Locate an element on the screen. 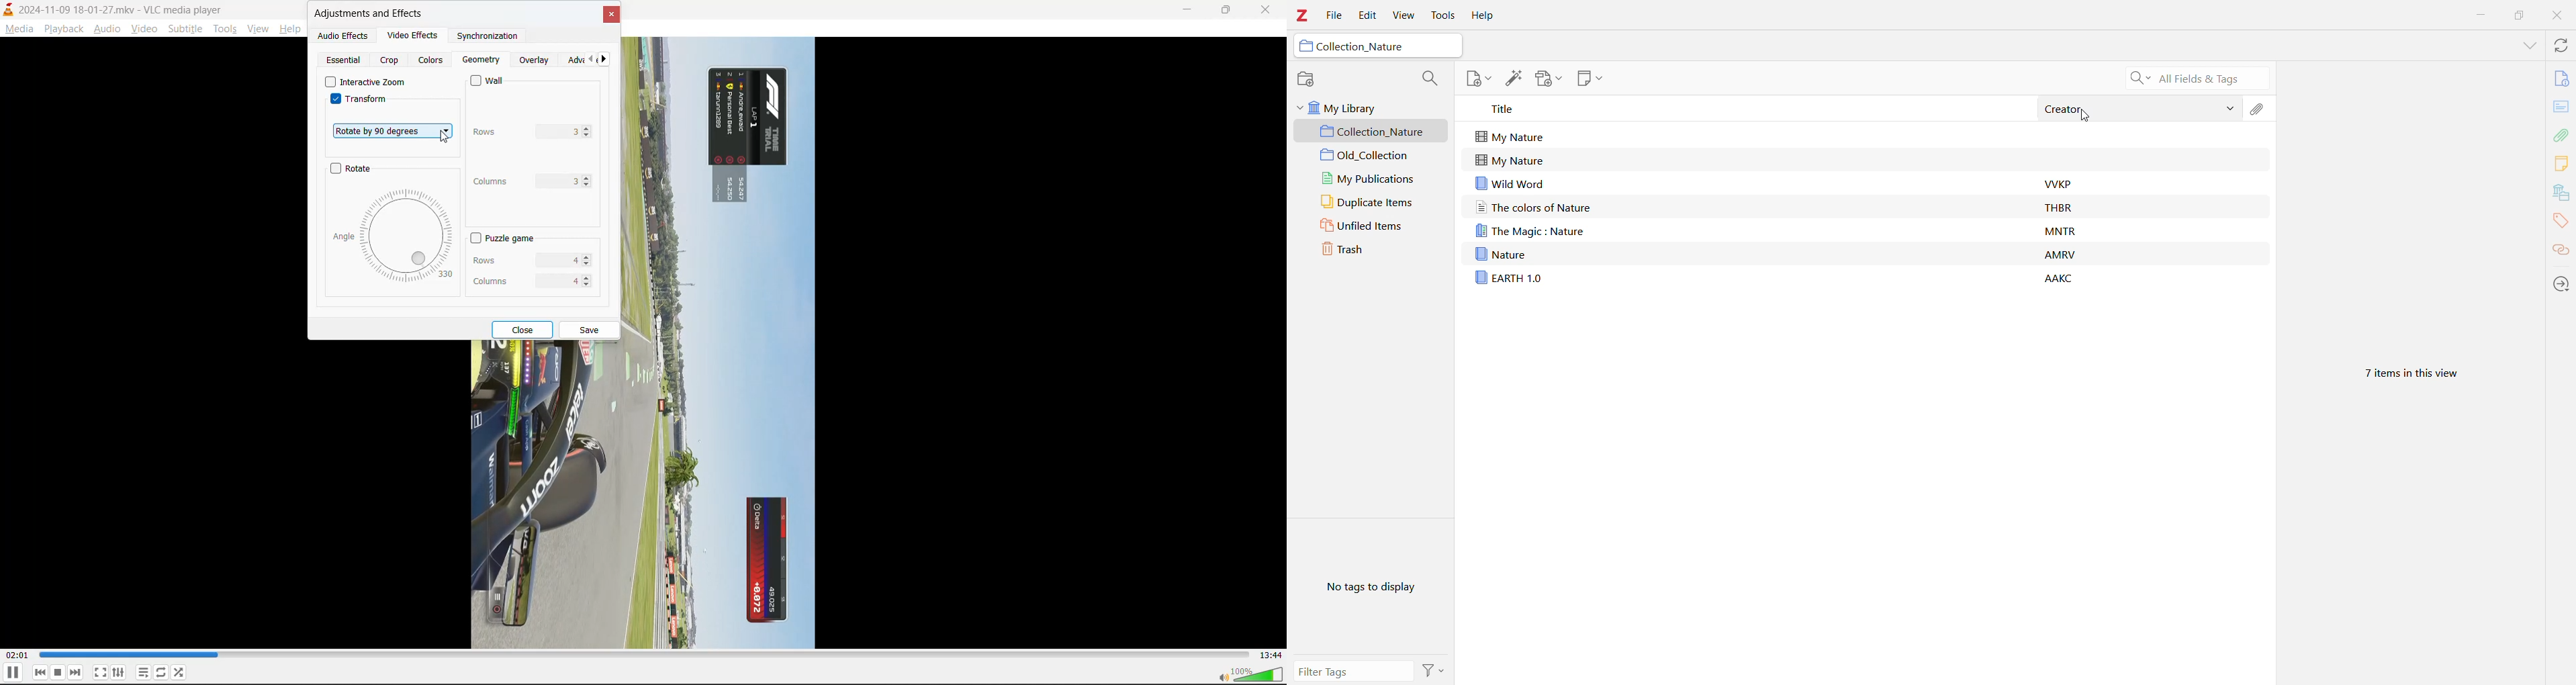 Image resolution: width=2576 pixels, height=700 pixels. playlist is located at coordinates (143, 672).